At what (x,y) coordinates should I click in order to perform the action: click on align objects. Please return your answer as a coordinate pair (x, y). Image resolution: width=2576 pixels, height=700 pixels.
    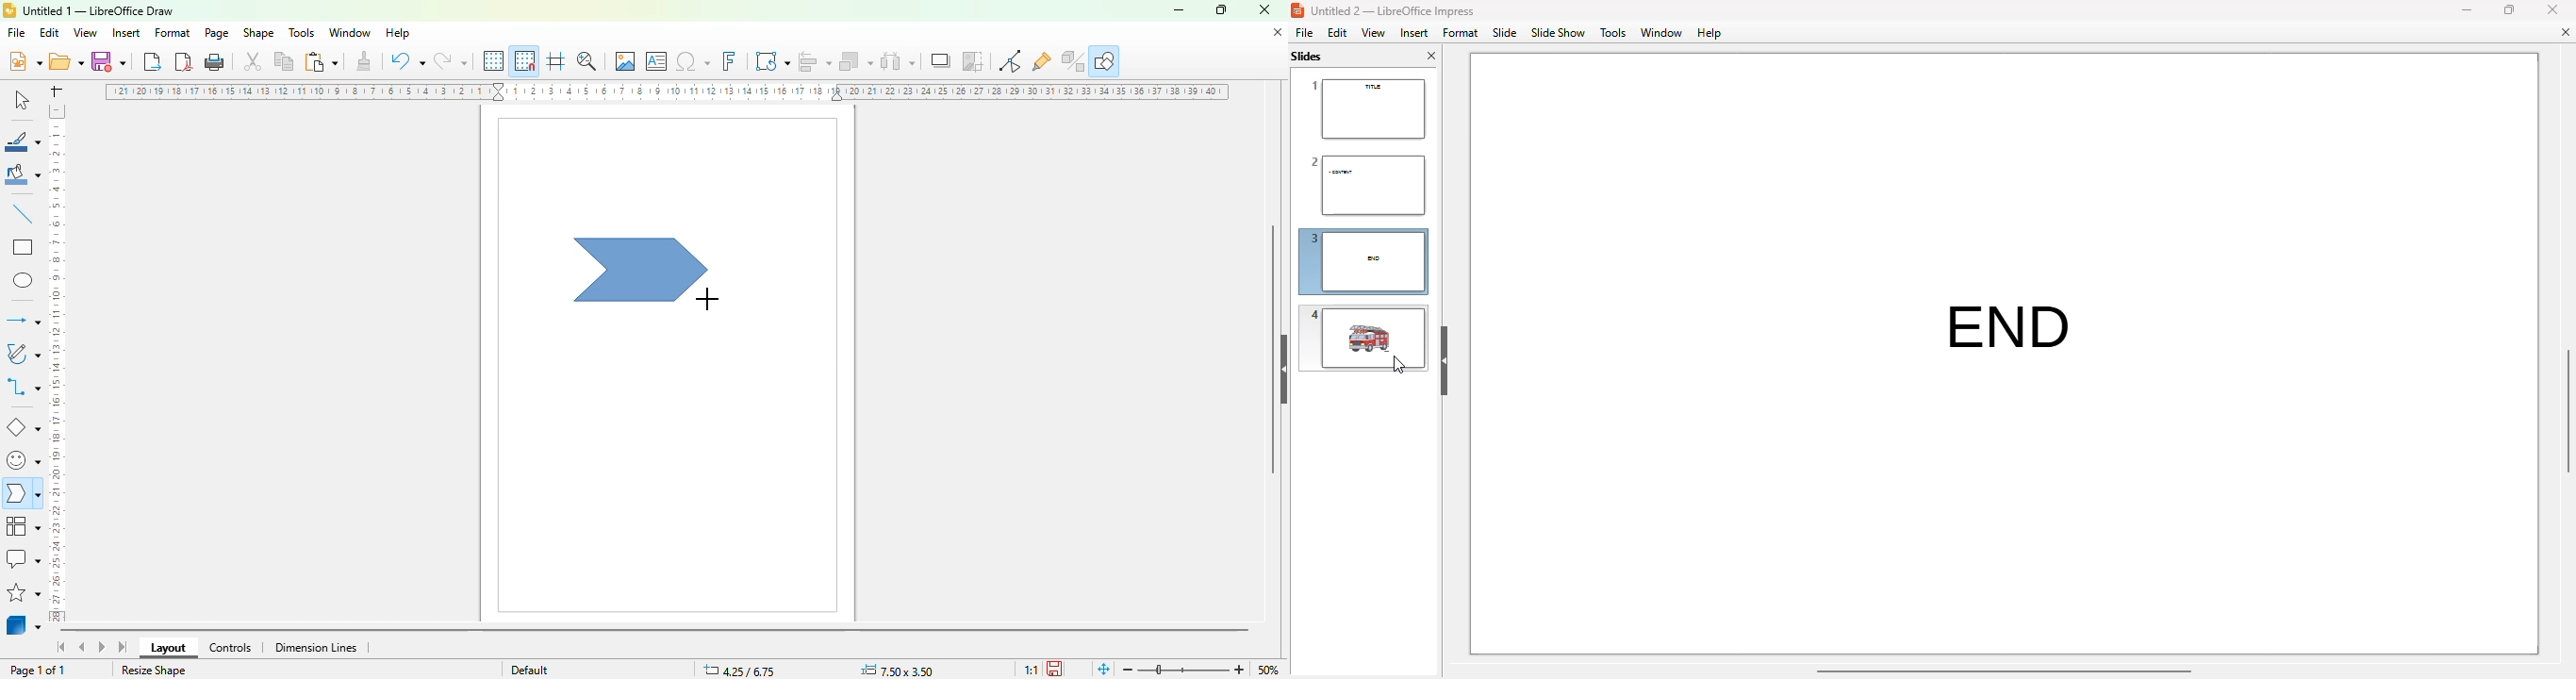
    Looking at the image, I should click on (815, 61).